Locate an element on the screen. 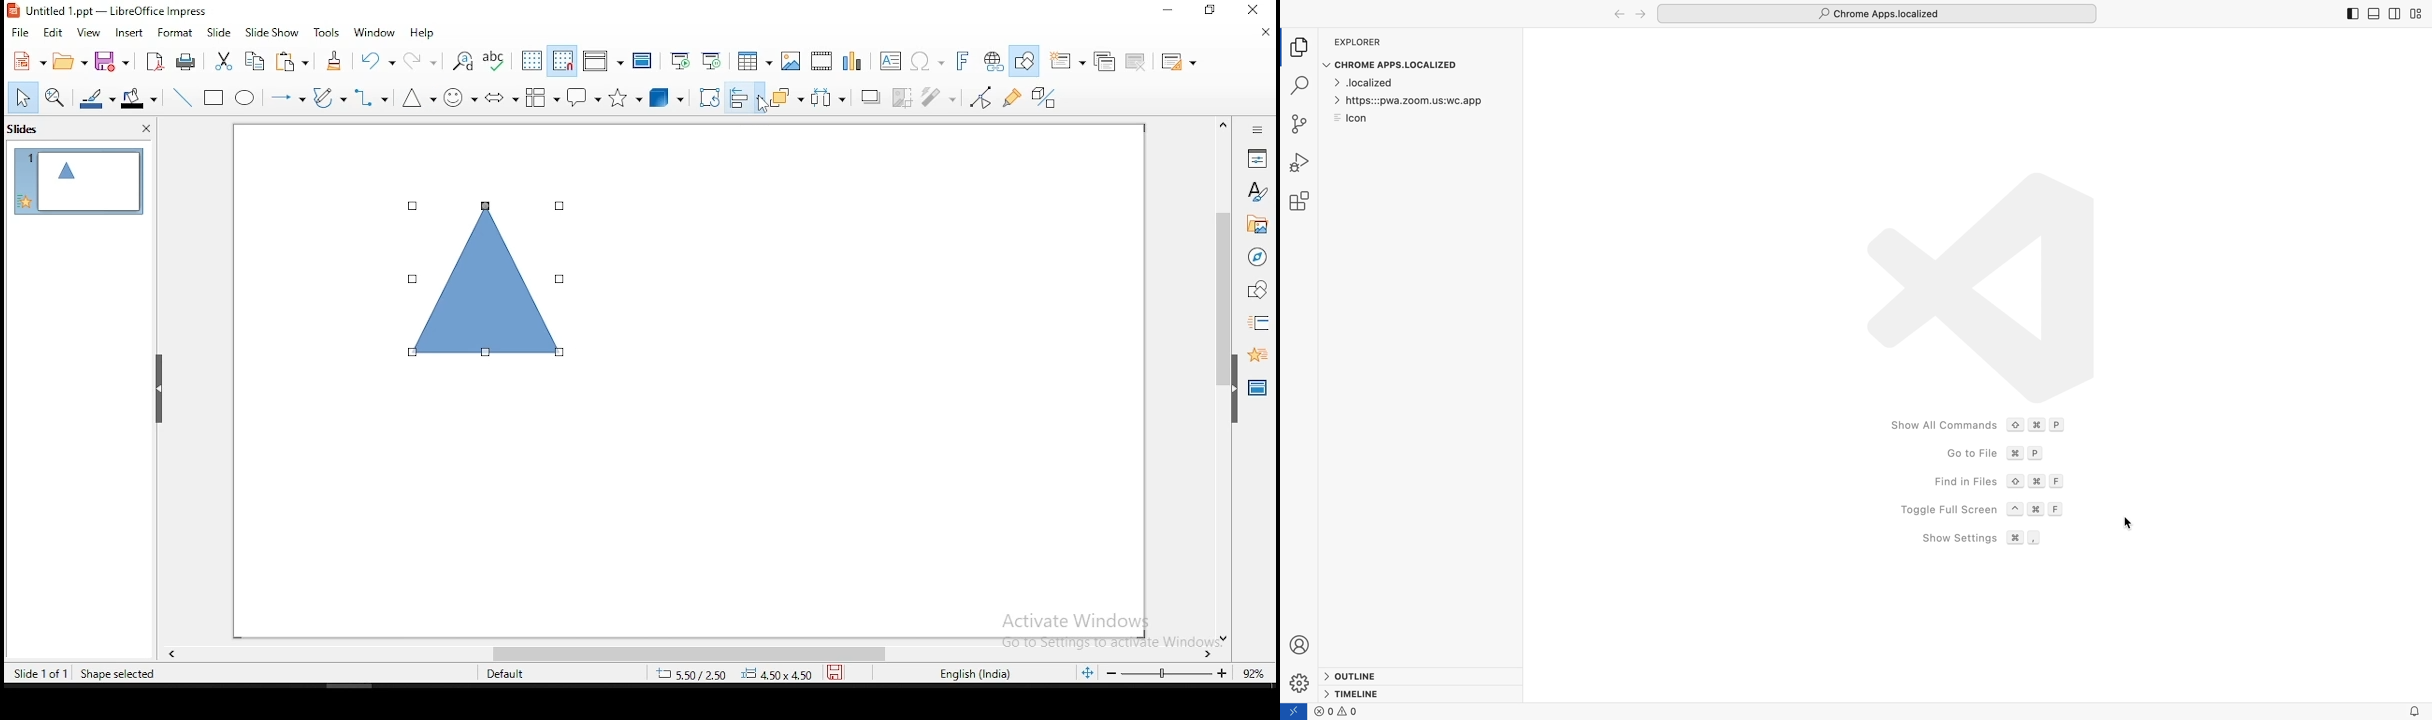 The image size is (2436, 728). 0.00x 0.00 is located at coordinates (777, 675).